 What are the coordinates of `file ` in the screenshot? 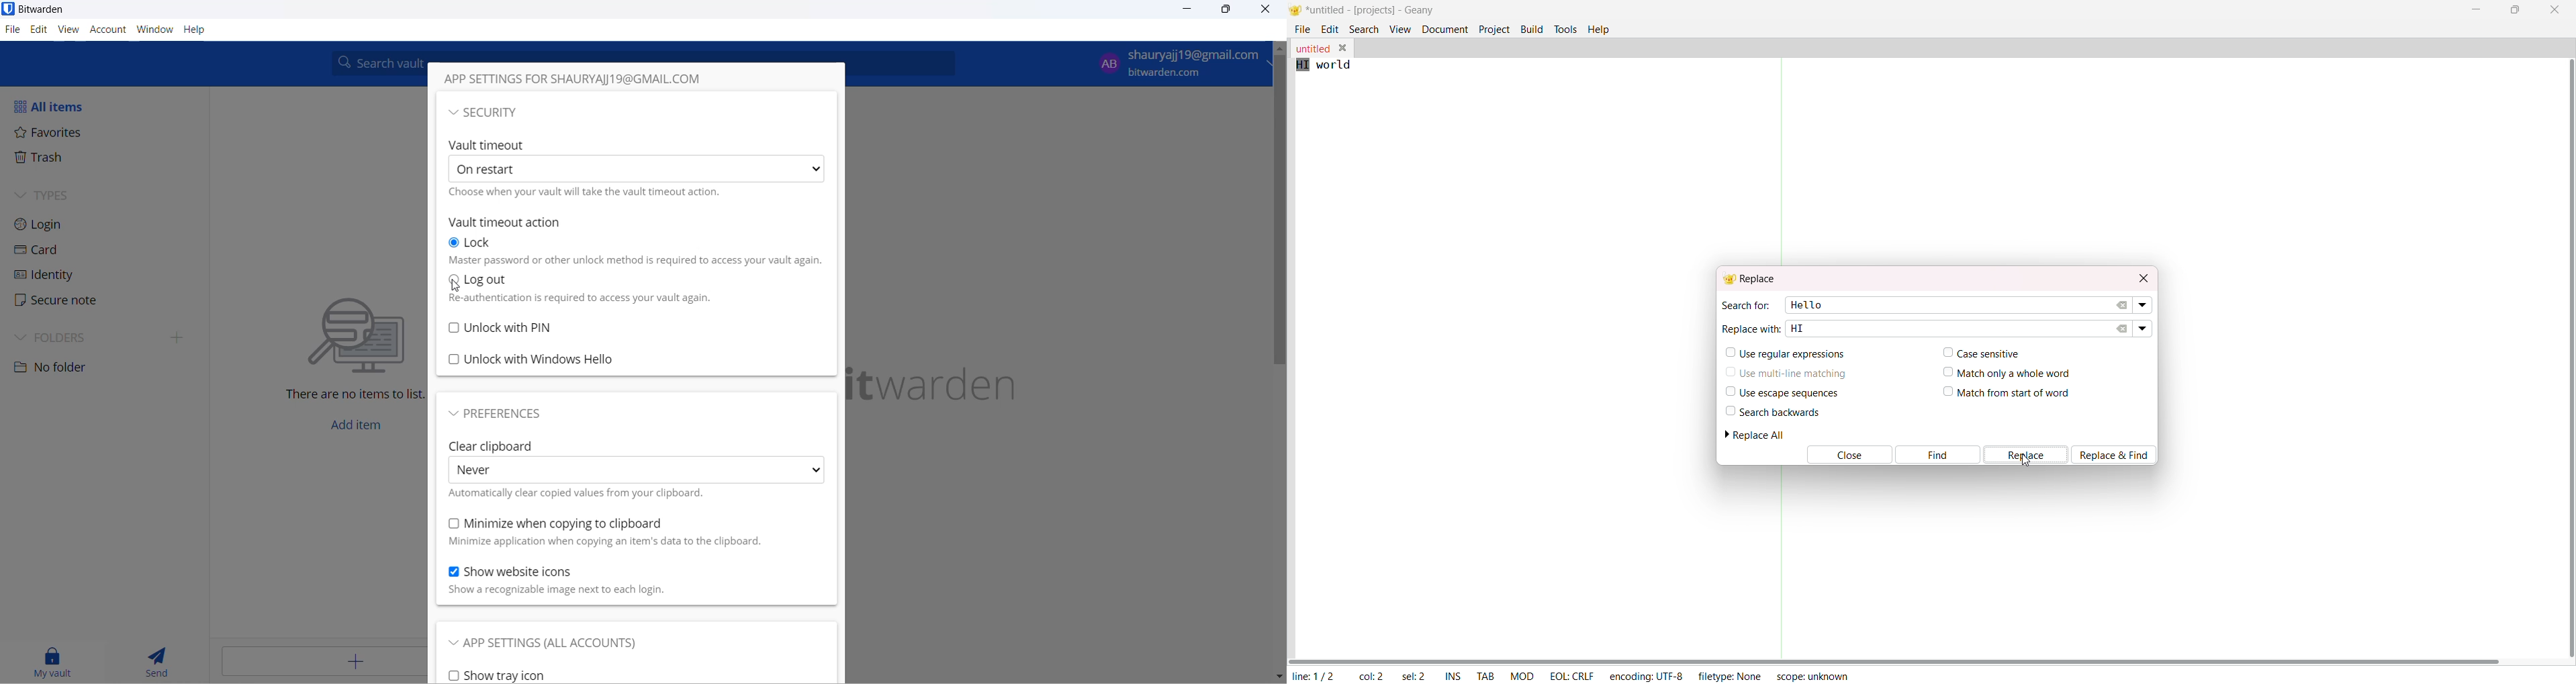 It's located at (14, 32).